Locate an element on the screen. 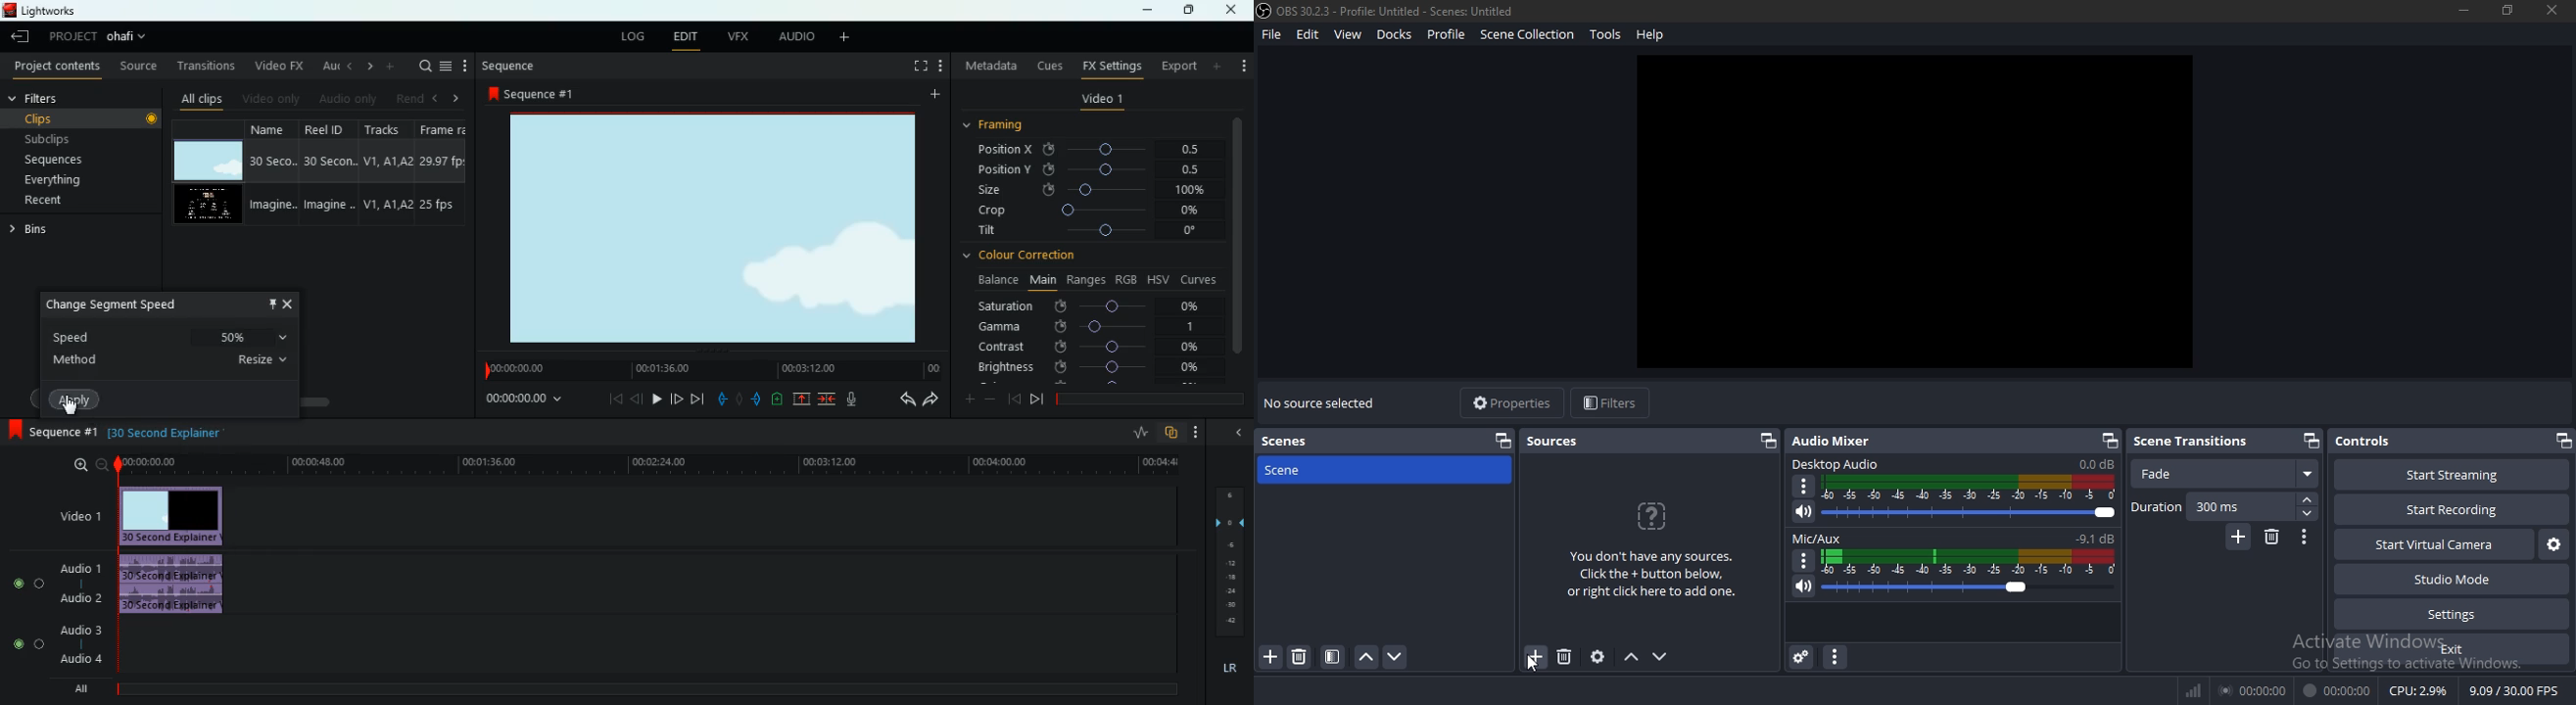 The width and height of the screenshot is (2576, 728). add is located at coordinates (1243, 65).